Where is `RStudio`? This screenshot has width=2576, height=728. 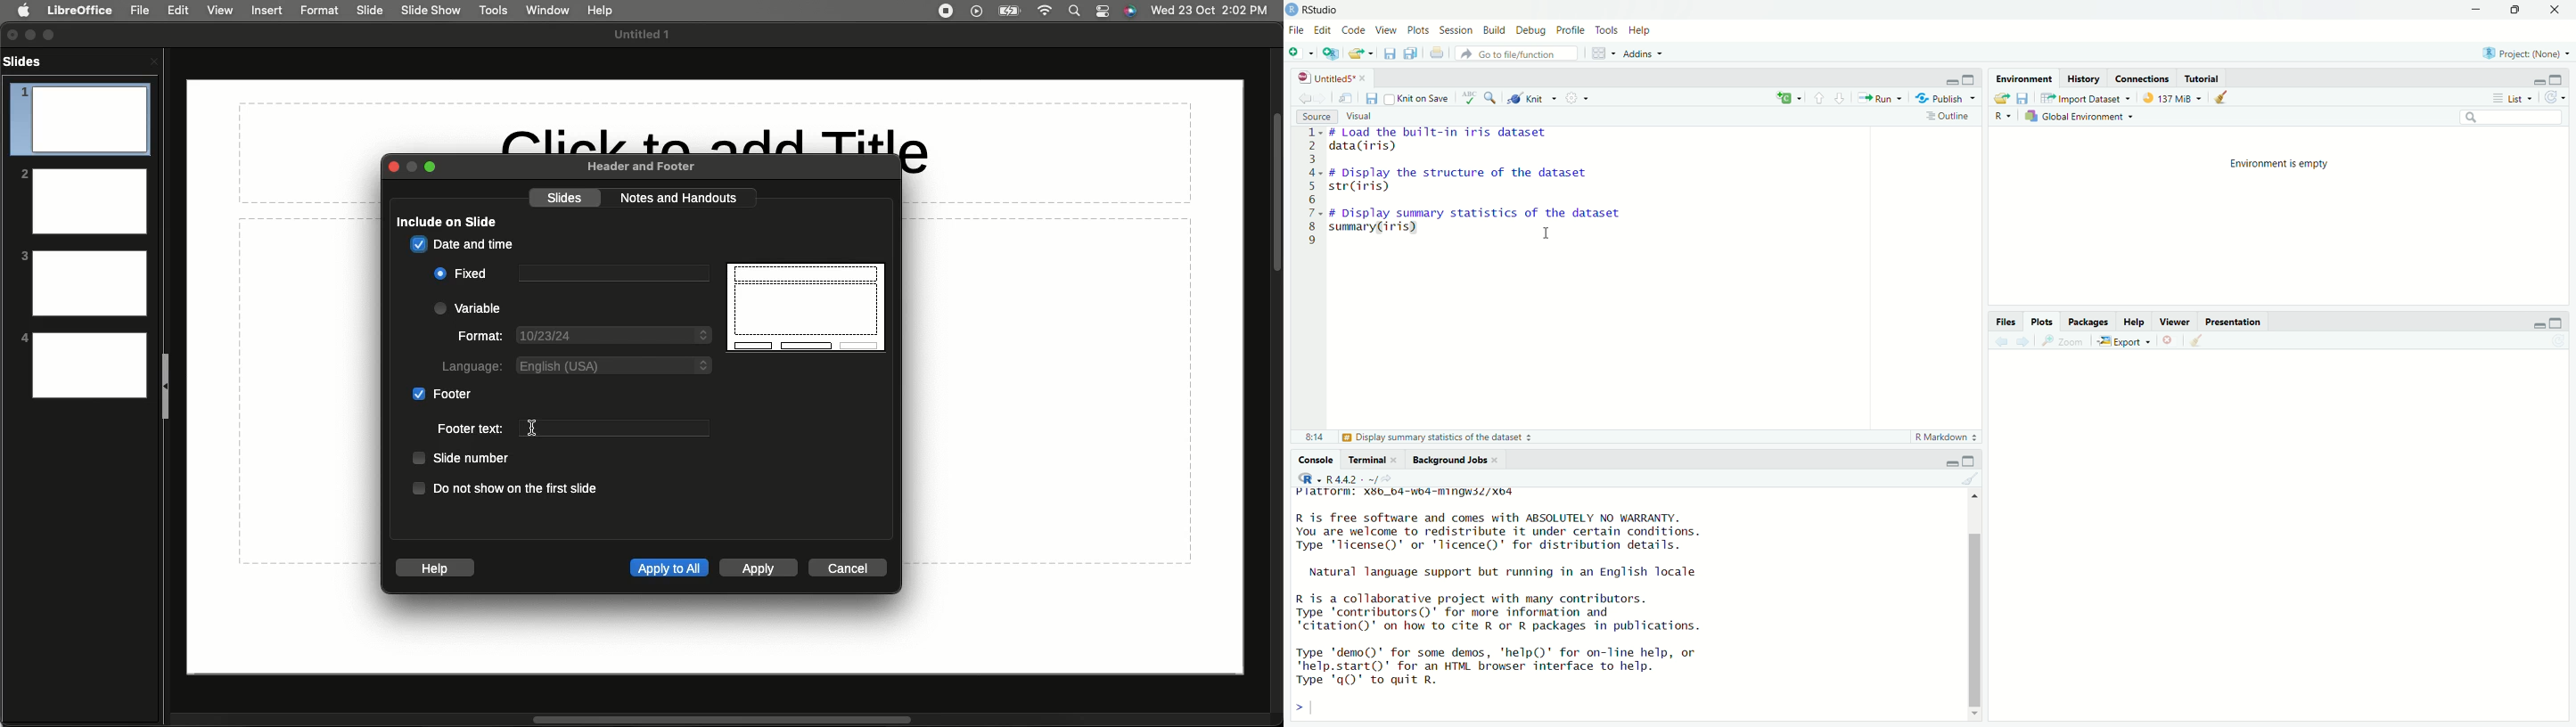 RStudio is located at coordinates (1313, 10).